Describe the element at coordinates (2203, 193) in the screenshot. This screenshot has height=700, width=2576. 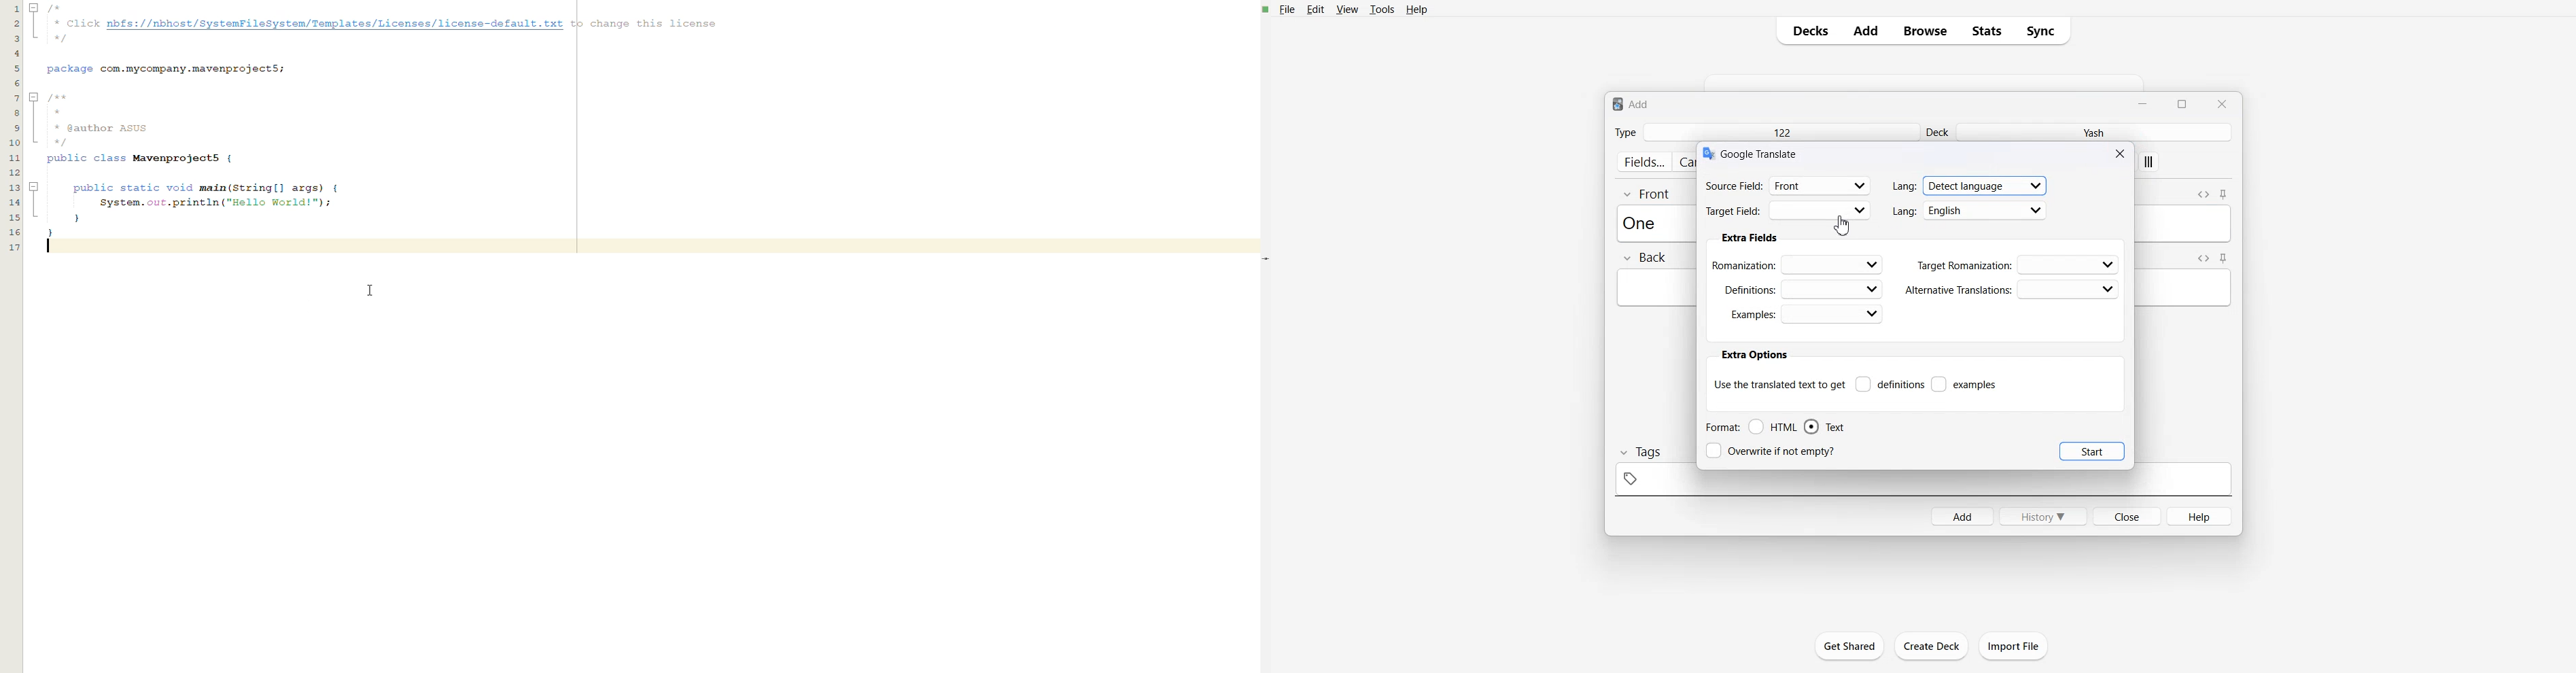
I see `Toggle HTML Editor` at that location.